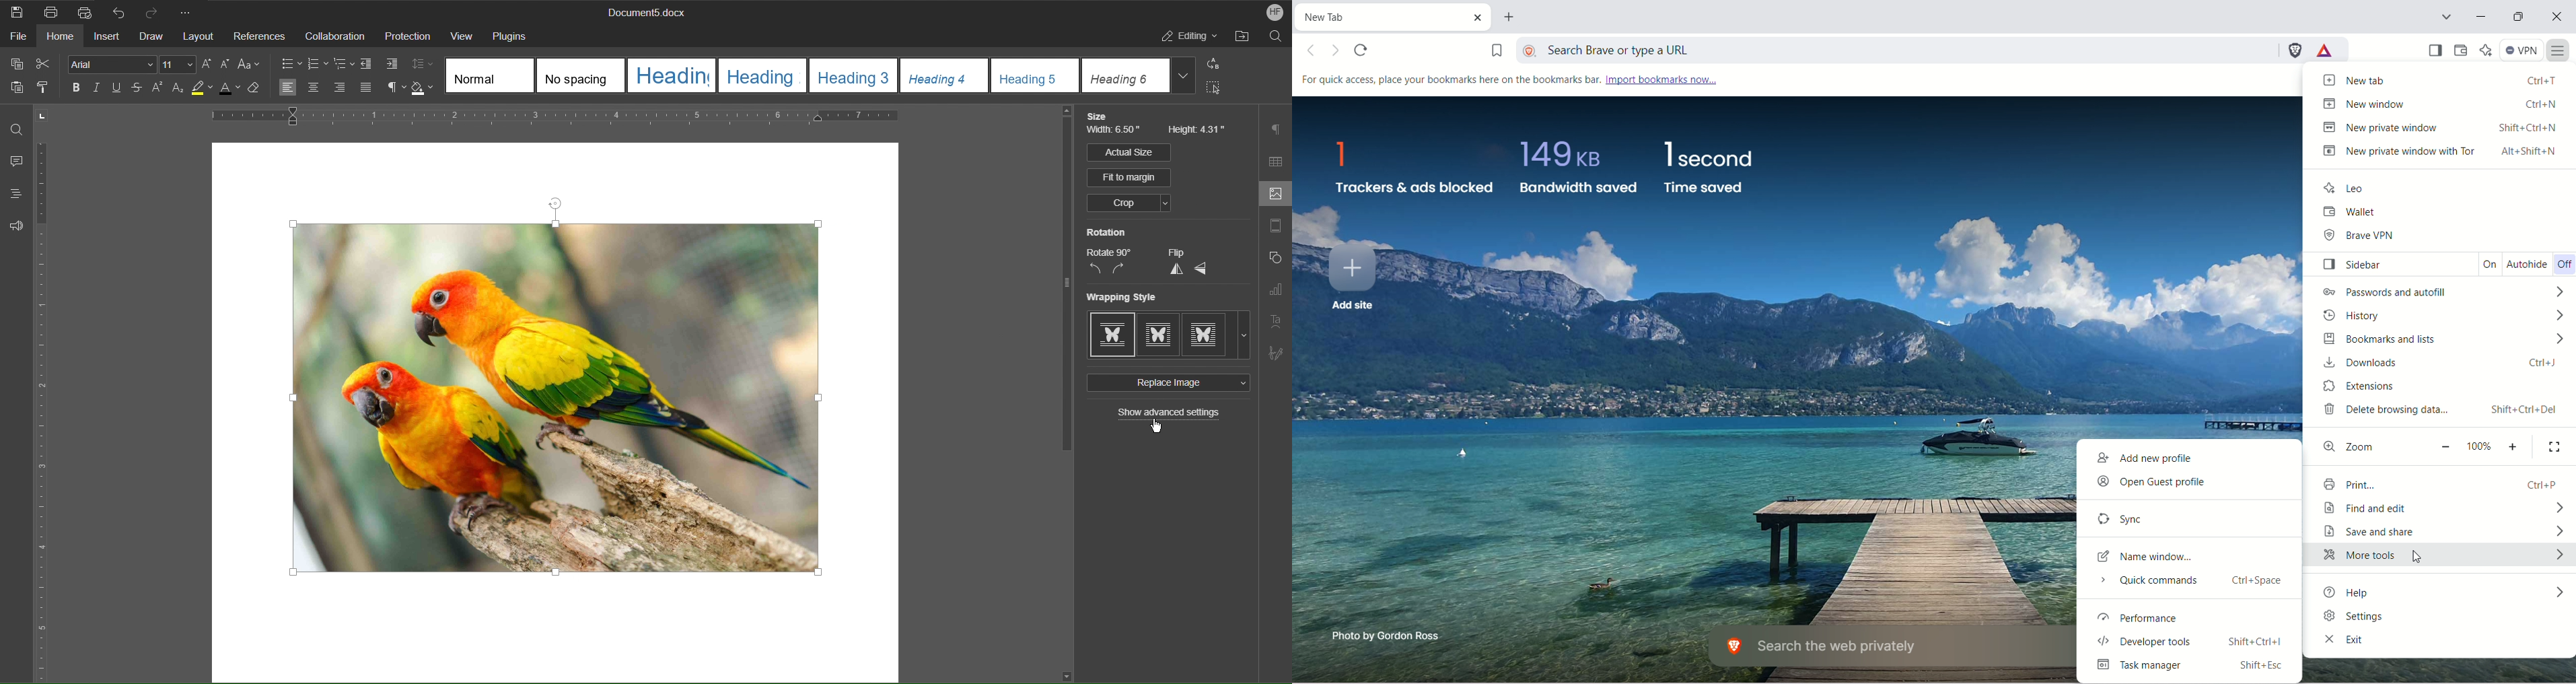 Image resolution: width=2576 pixels, height=700 pixels. Describe the element at coordinates (16, 226) in the screenshot. I see `Feedback and Support` at that location.